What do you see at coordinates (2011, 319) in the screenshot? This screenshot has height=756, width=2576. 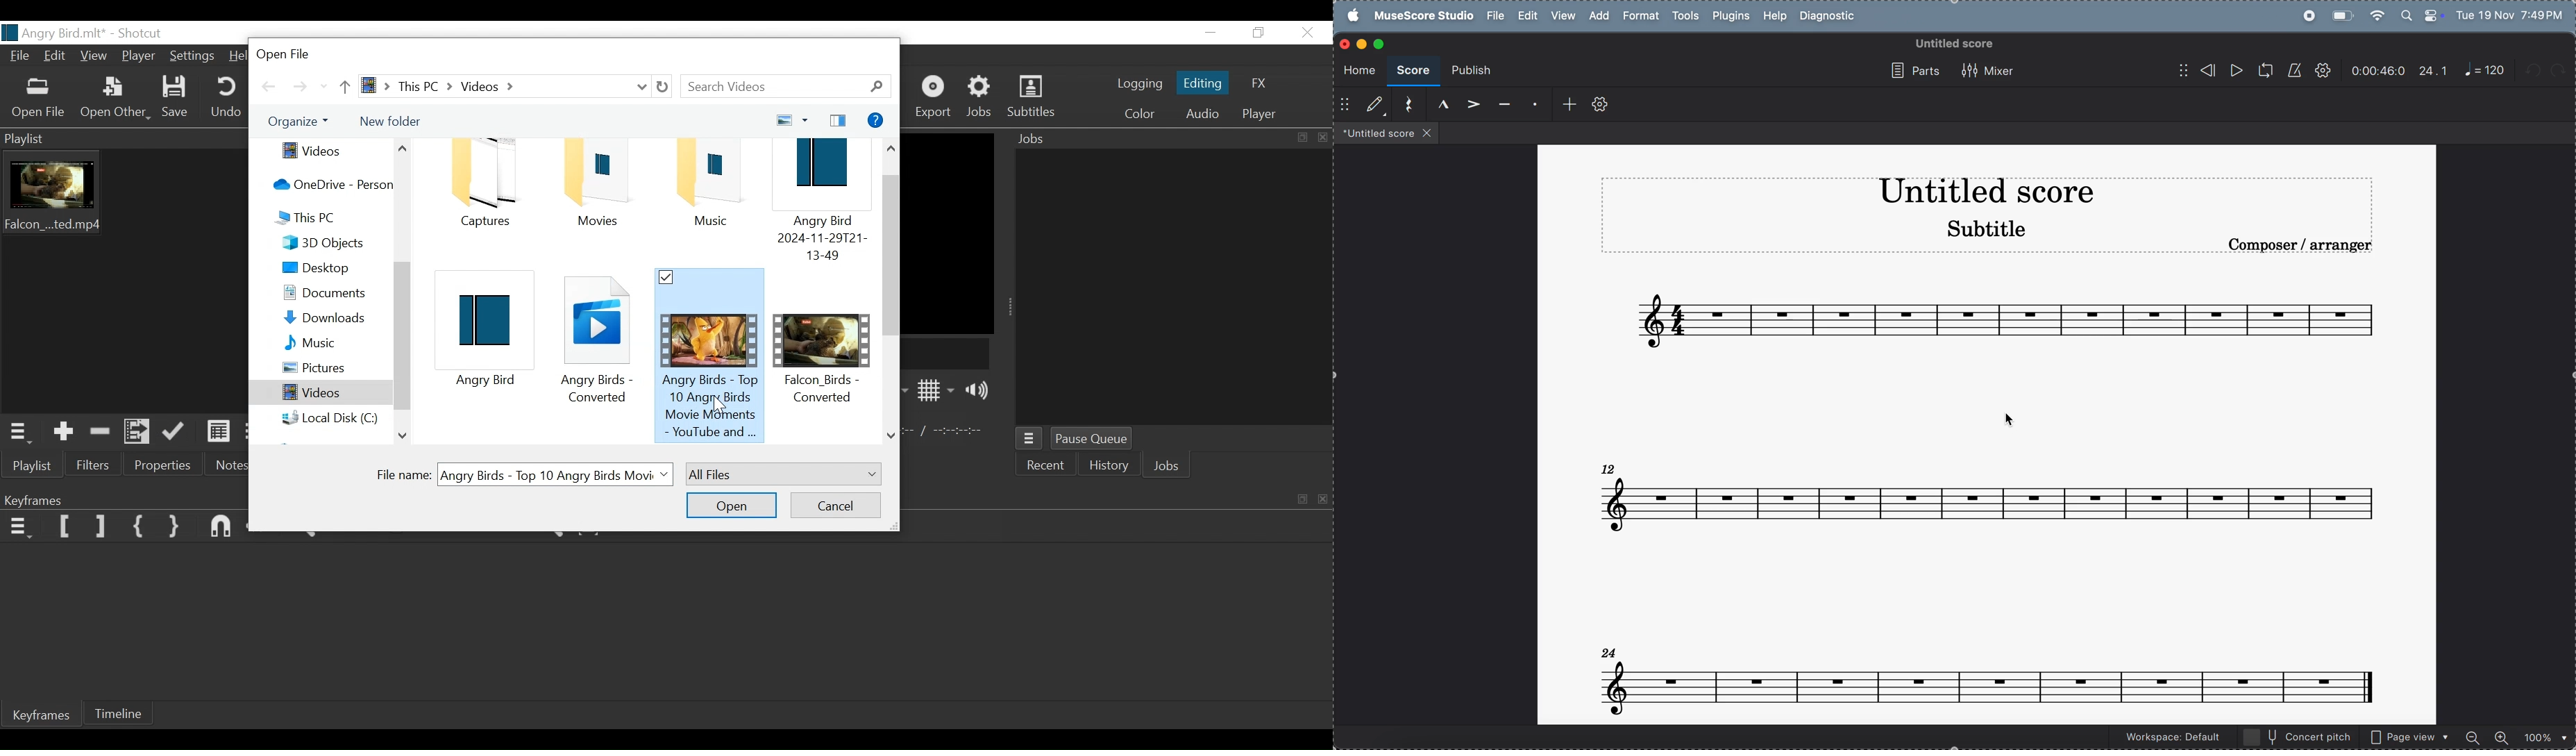 I see `notes` at bounding box center [2011, 319].